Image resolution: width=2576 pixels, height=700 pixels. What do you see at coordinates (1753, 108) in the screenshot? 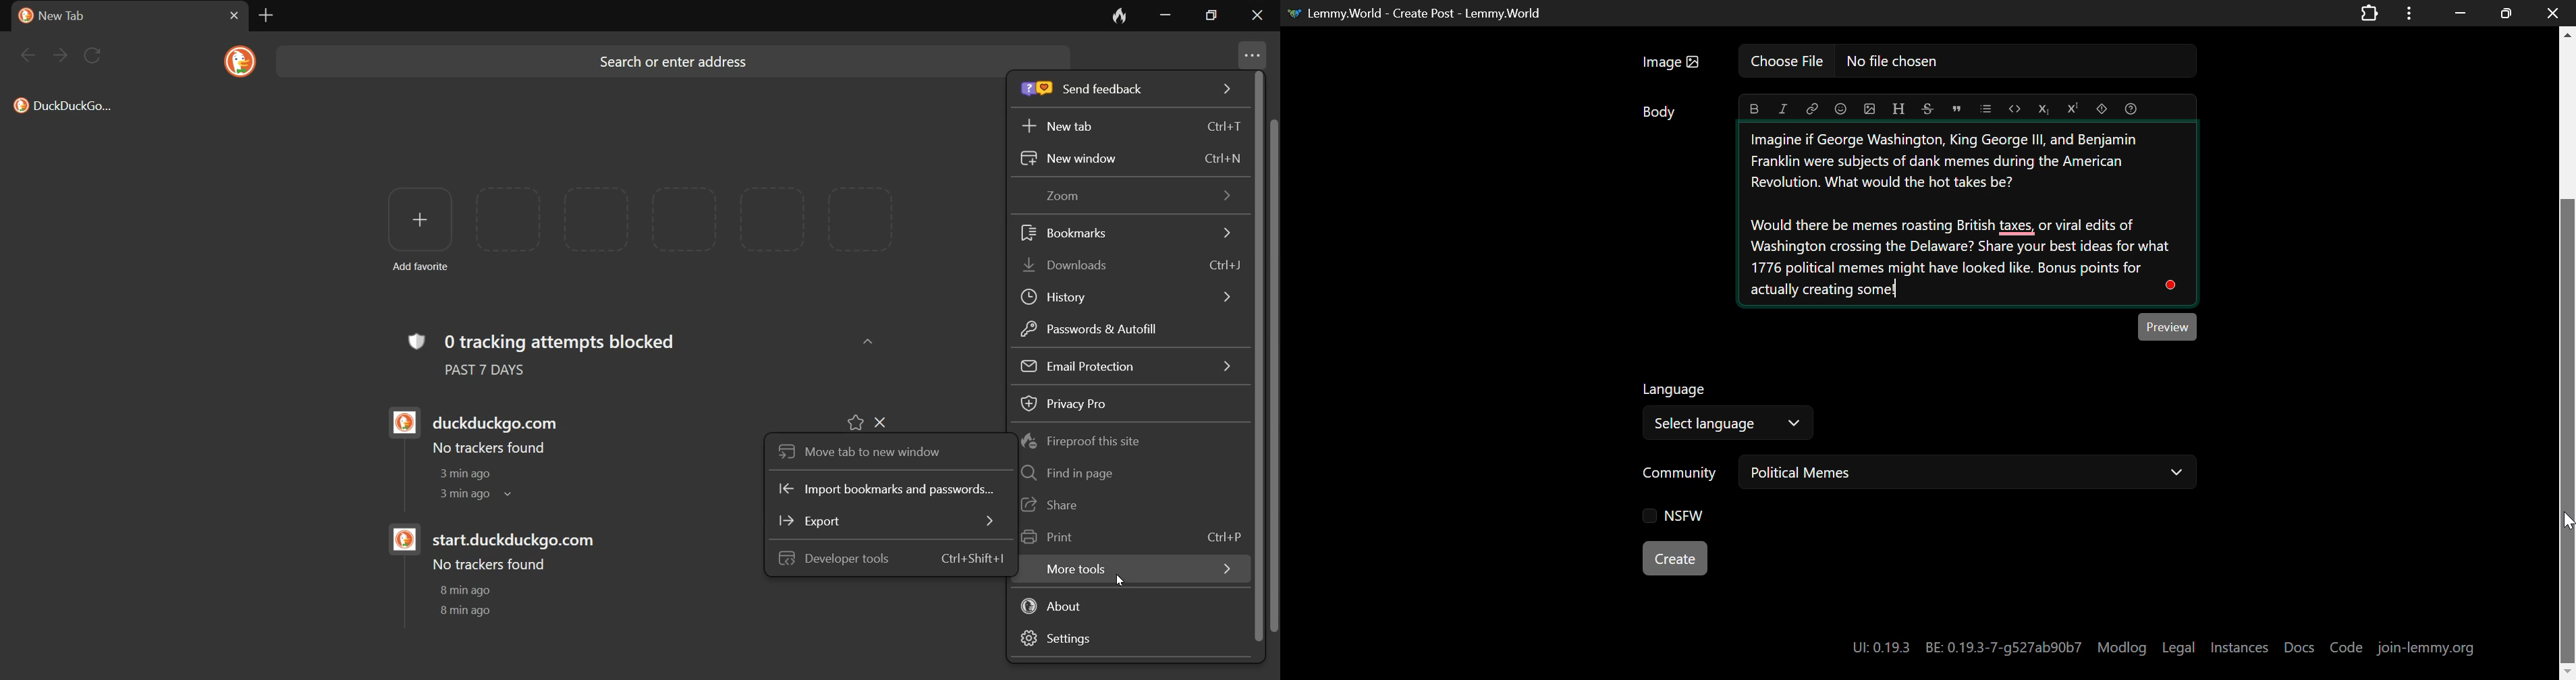
I see `Bold` at bounding box center [1753, 108].